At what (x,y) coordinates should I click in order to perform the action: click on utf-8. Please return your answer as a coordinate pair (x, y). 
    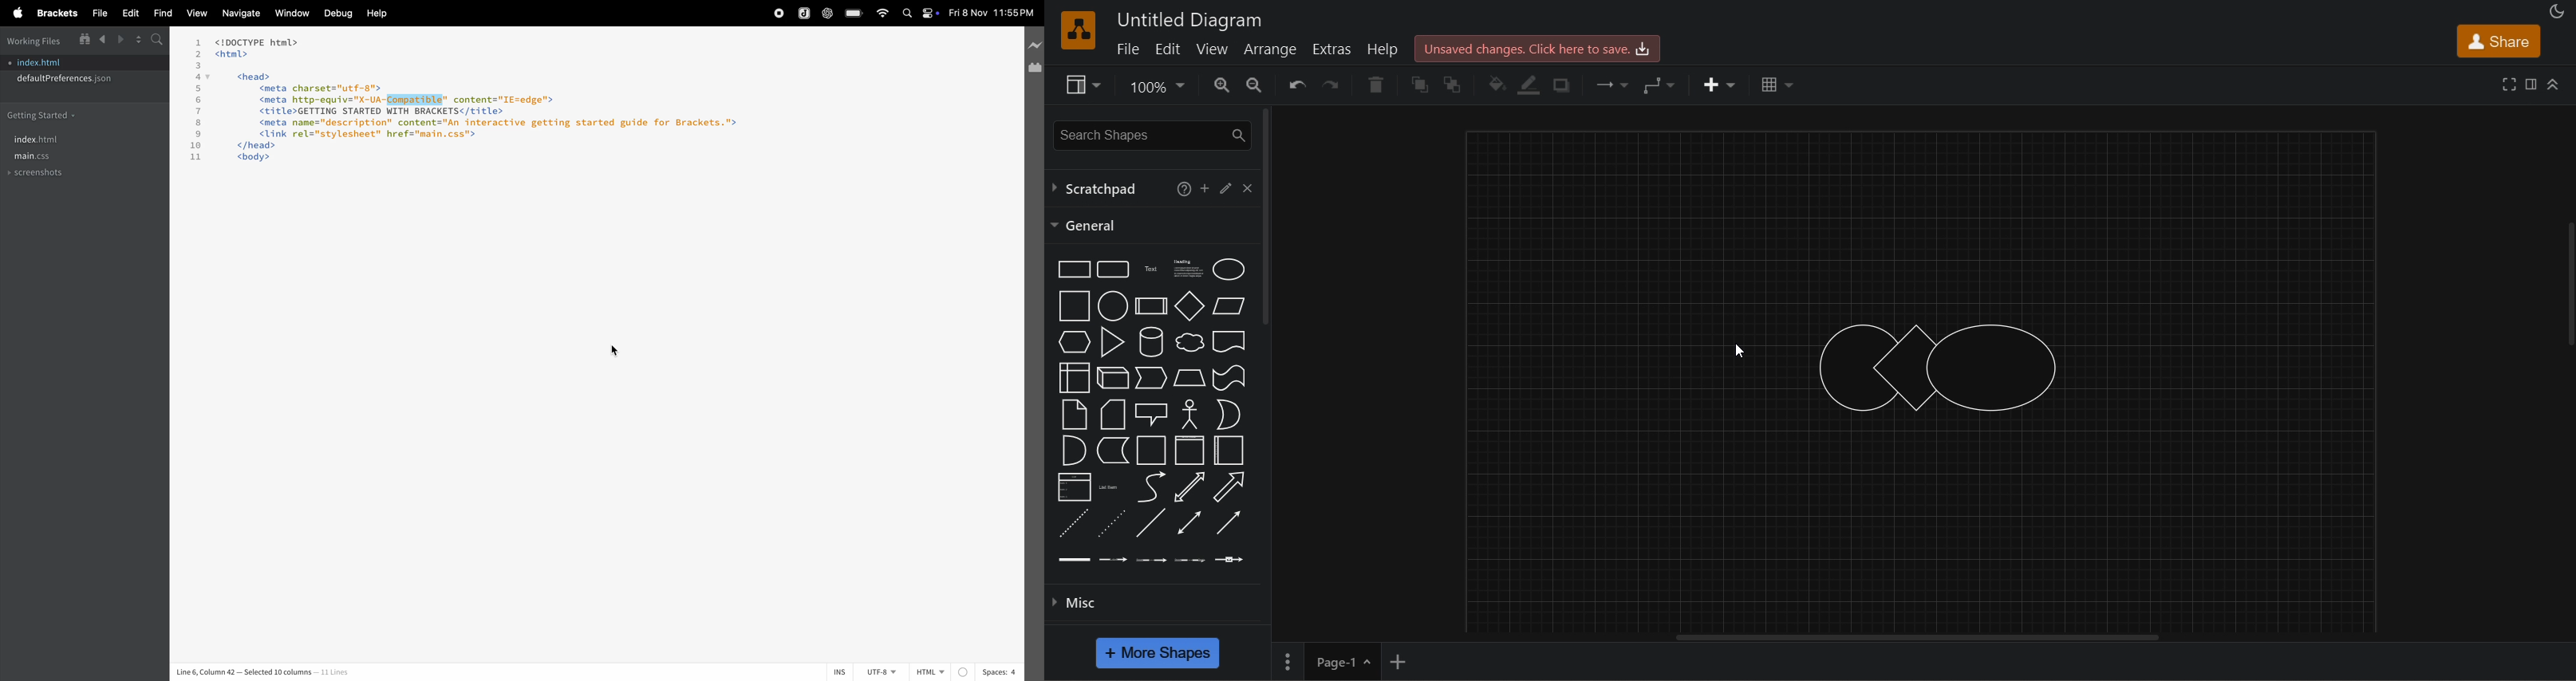
    Looking at the image, I should click on (882, 671).